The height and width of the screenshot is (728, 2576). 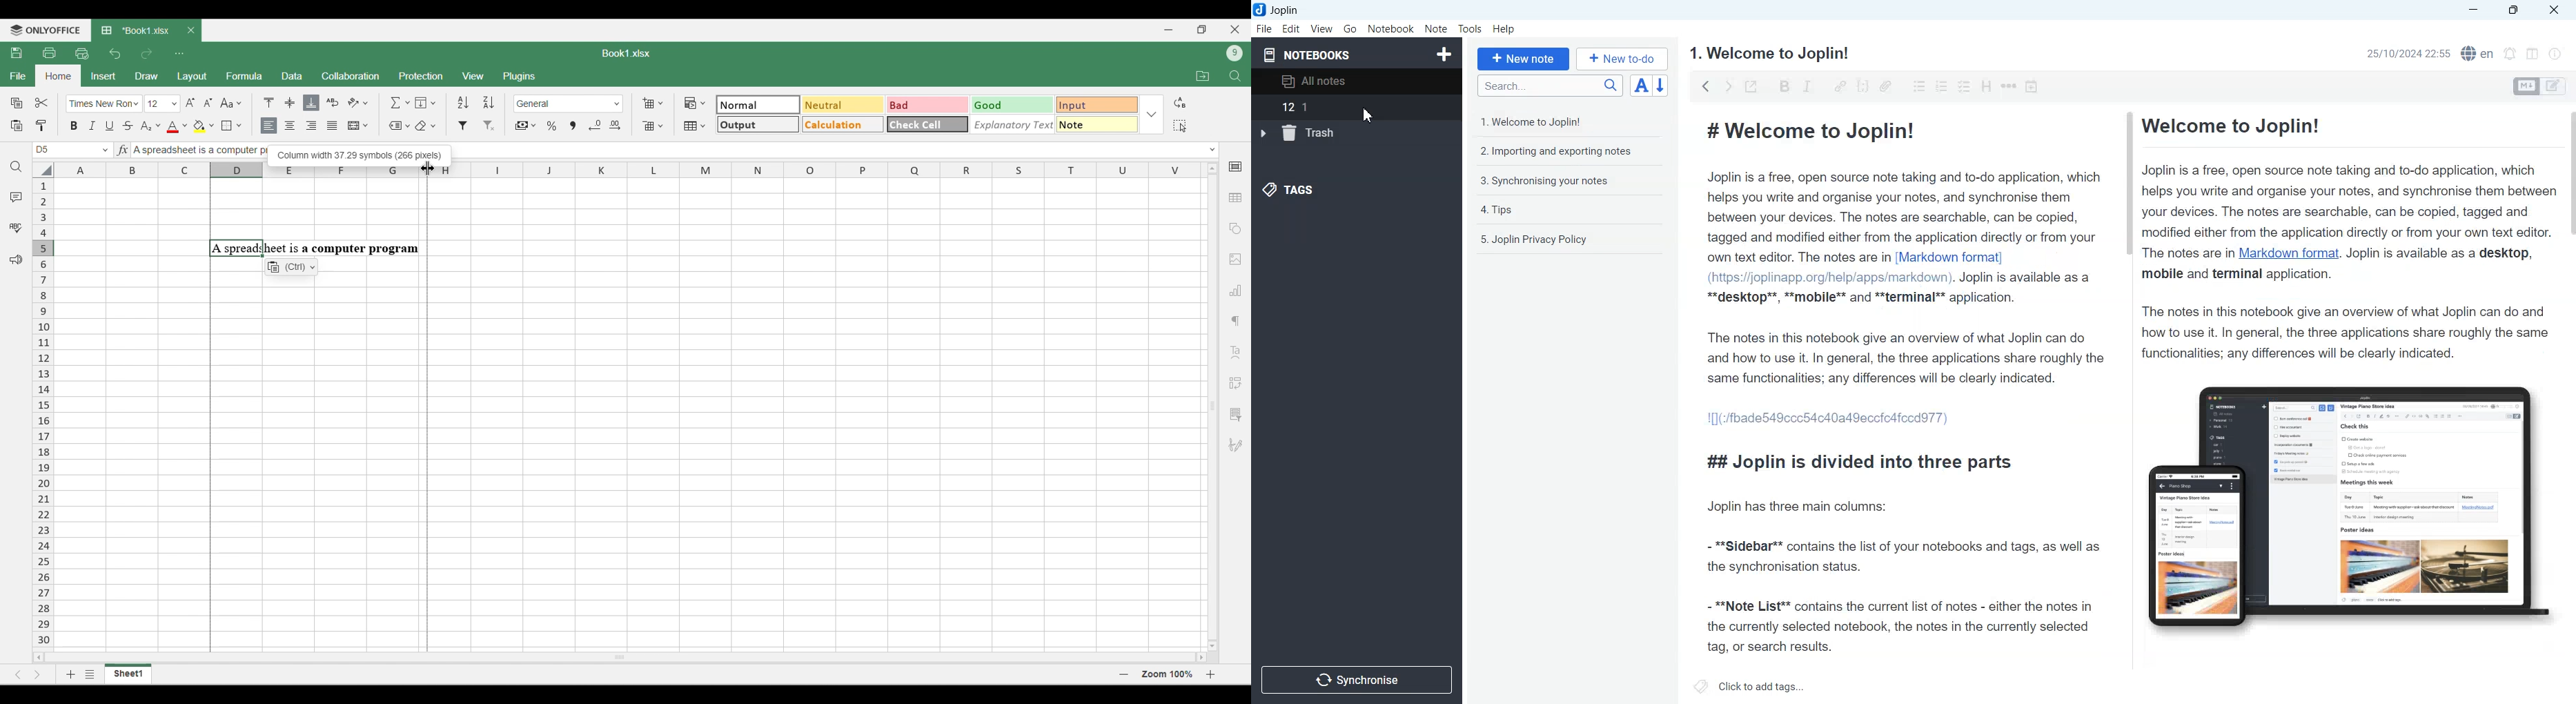 What do you see at coordinates (695, 103) in the screenshot?
I see `Conditional formatting options` at bounding box center [695, 103].